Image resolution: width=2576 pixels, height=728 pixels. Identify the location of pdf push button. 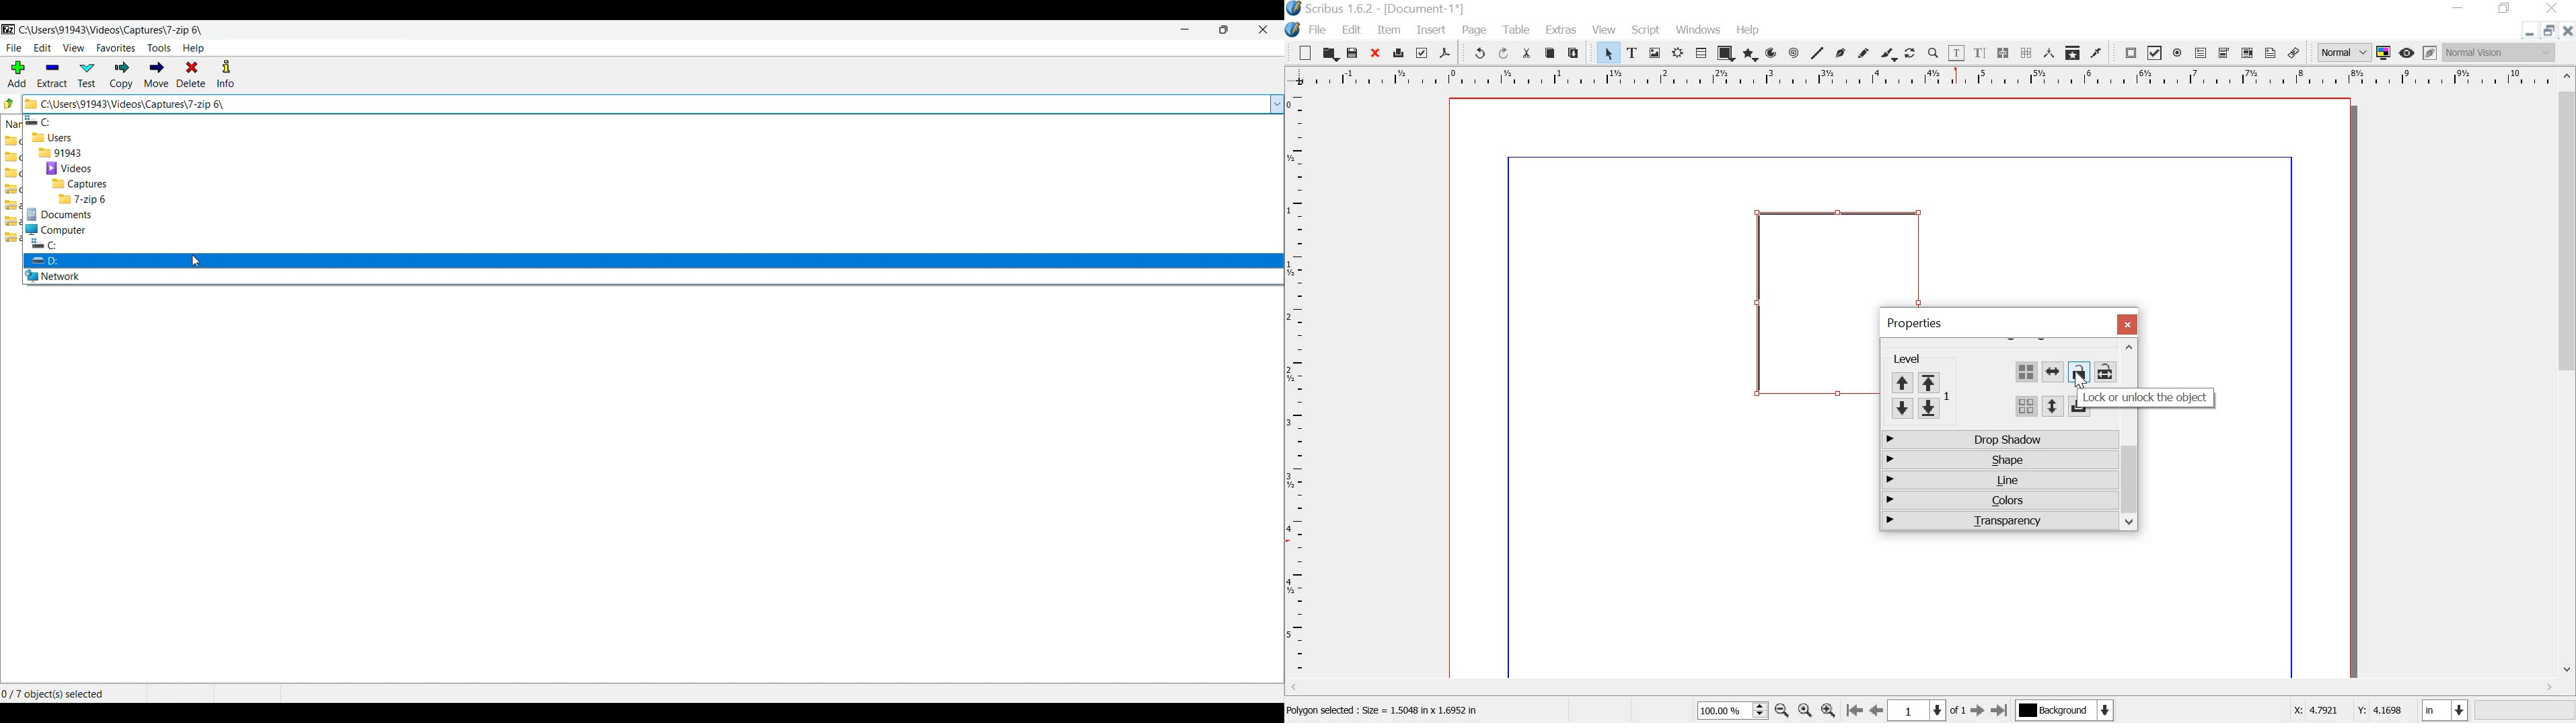
(2127, 54).